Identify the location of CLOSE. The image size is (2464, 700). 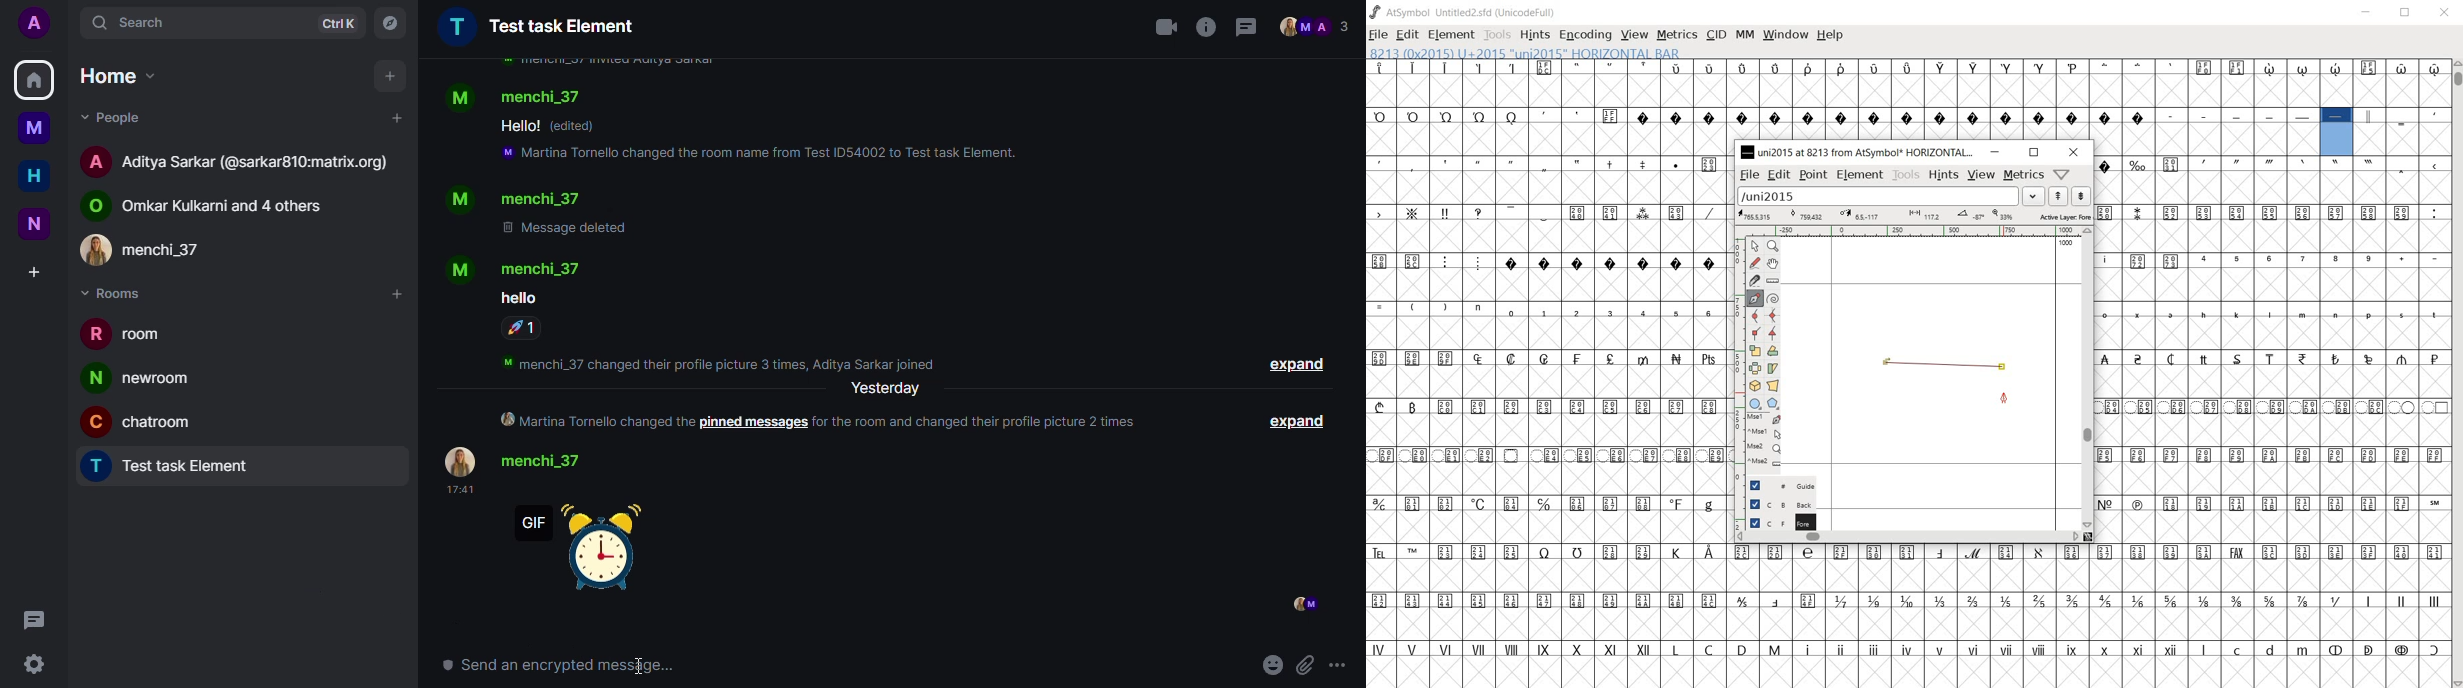
(2446, 15).